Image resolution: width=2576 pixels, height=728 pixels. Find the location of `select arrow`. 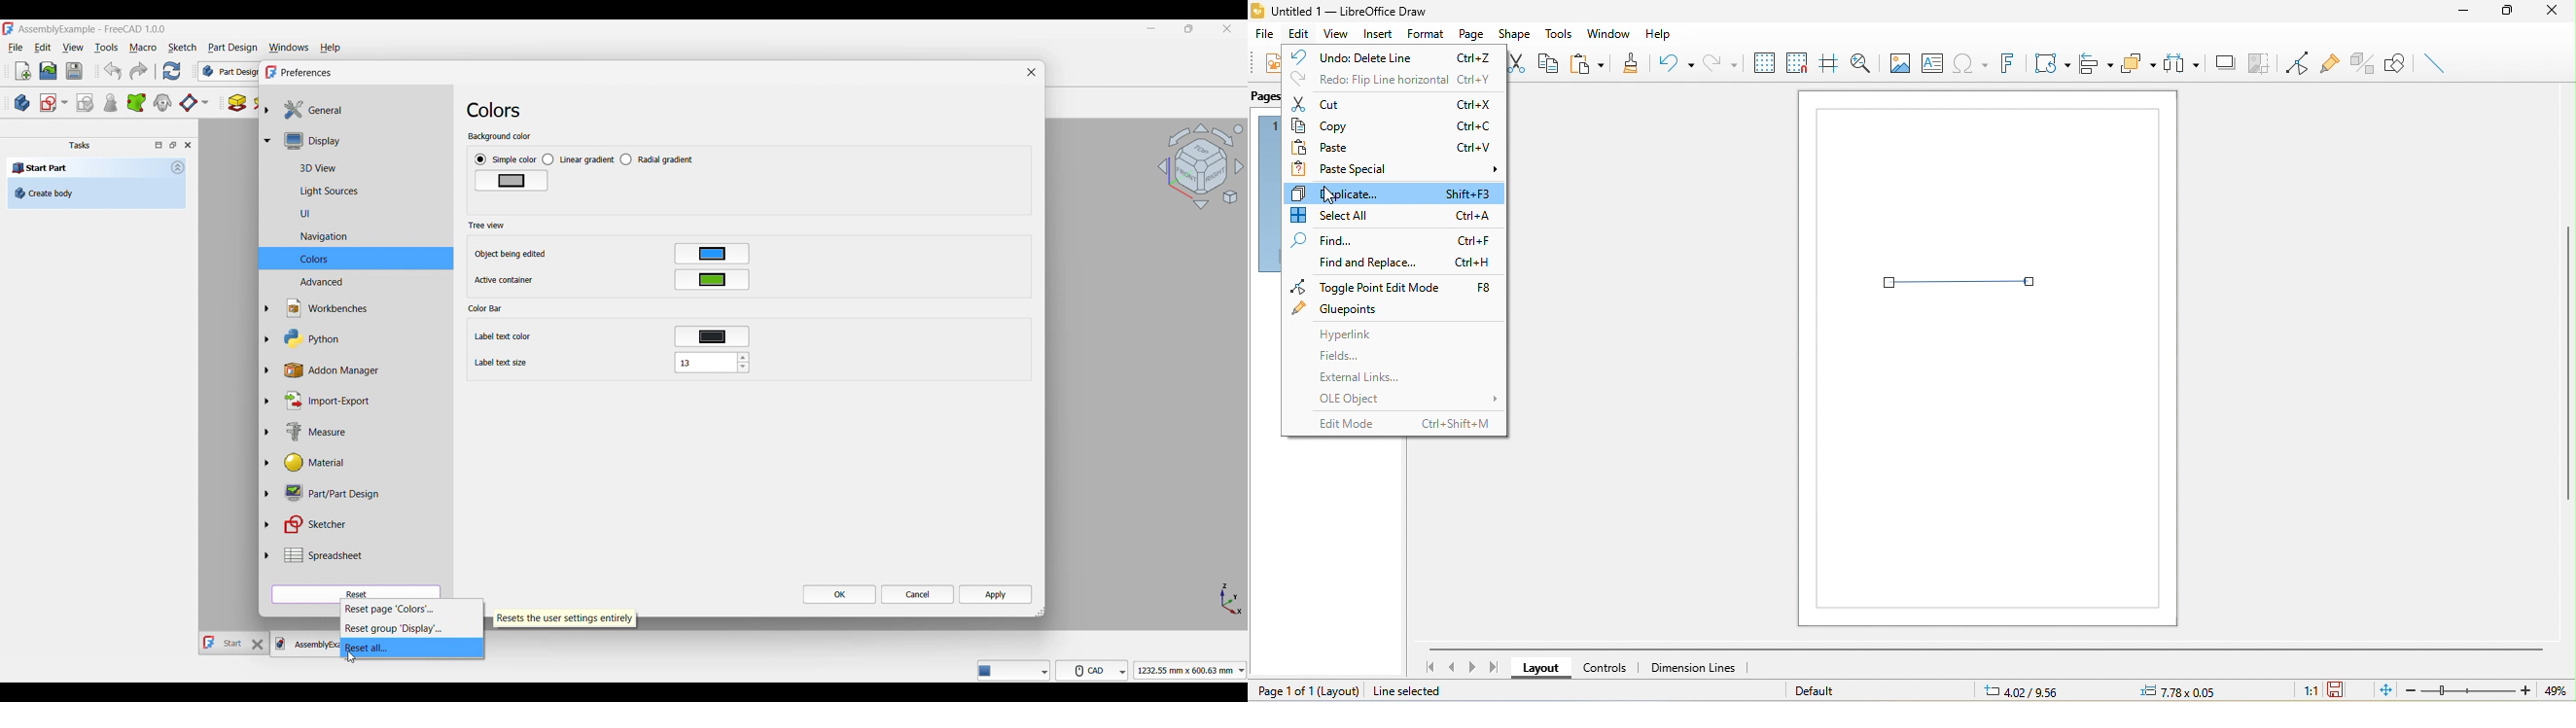

select arrow is located at coordinates (1960, 284).